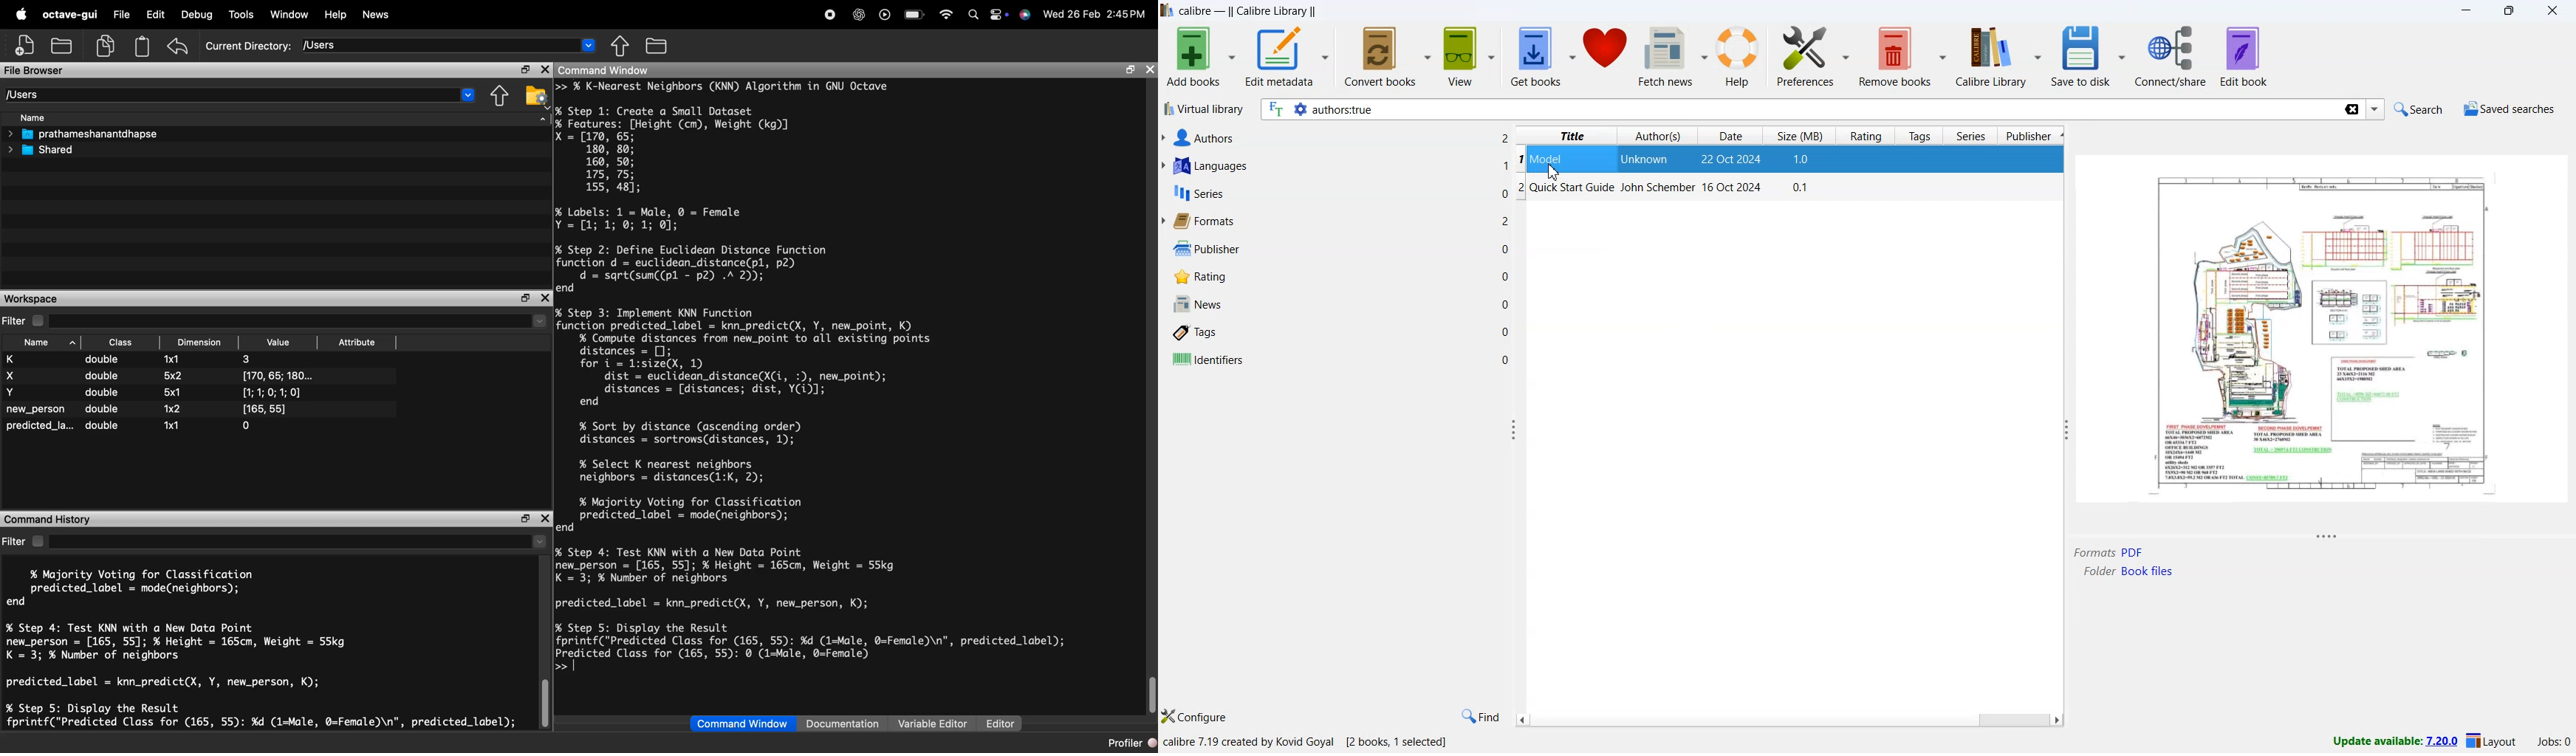 The height and width of the screenshot is (756, 2576). Describe the element at coordinates (1197, 11) in the screenshot. I see `app name` at that location.